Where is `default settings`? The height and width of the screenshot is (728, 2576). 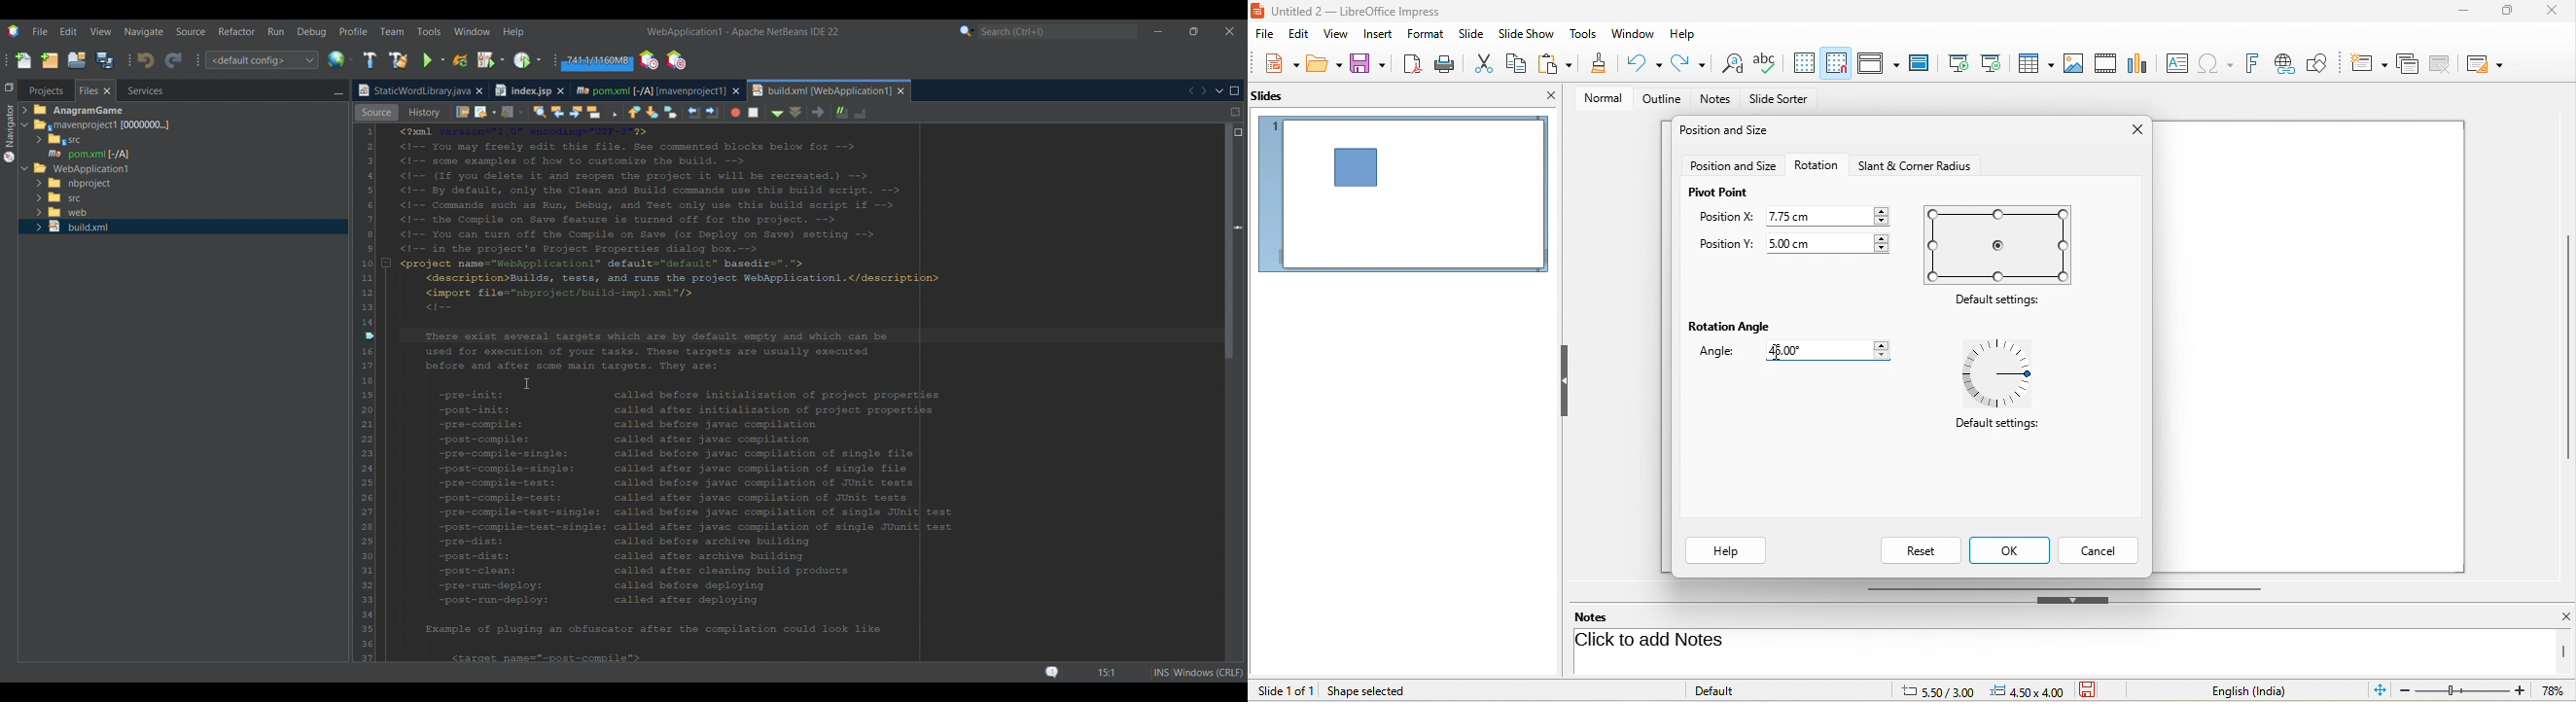
default settings is located at coordinates (1995, 428).